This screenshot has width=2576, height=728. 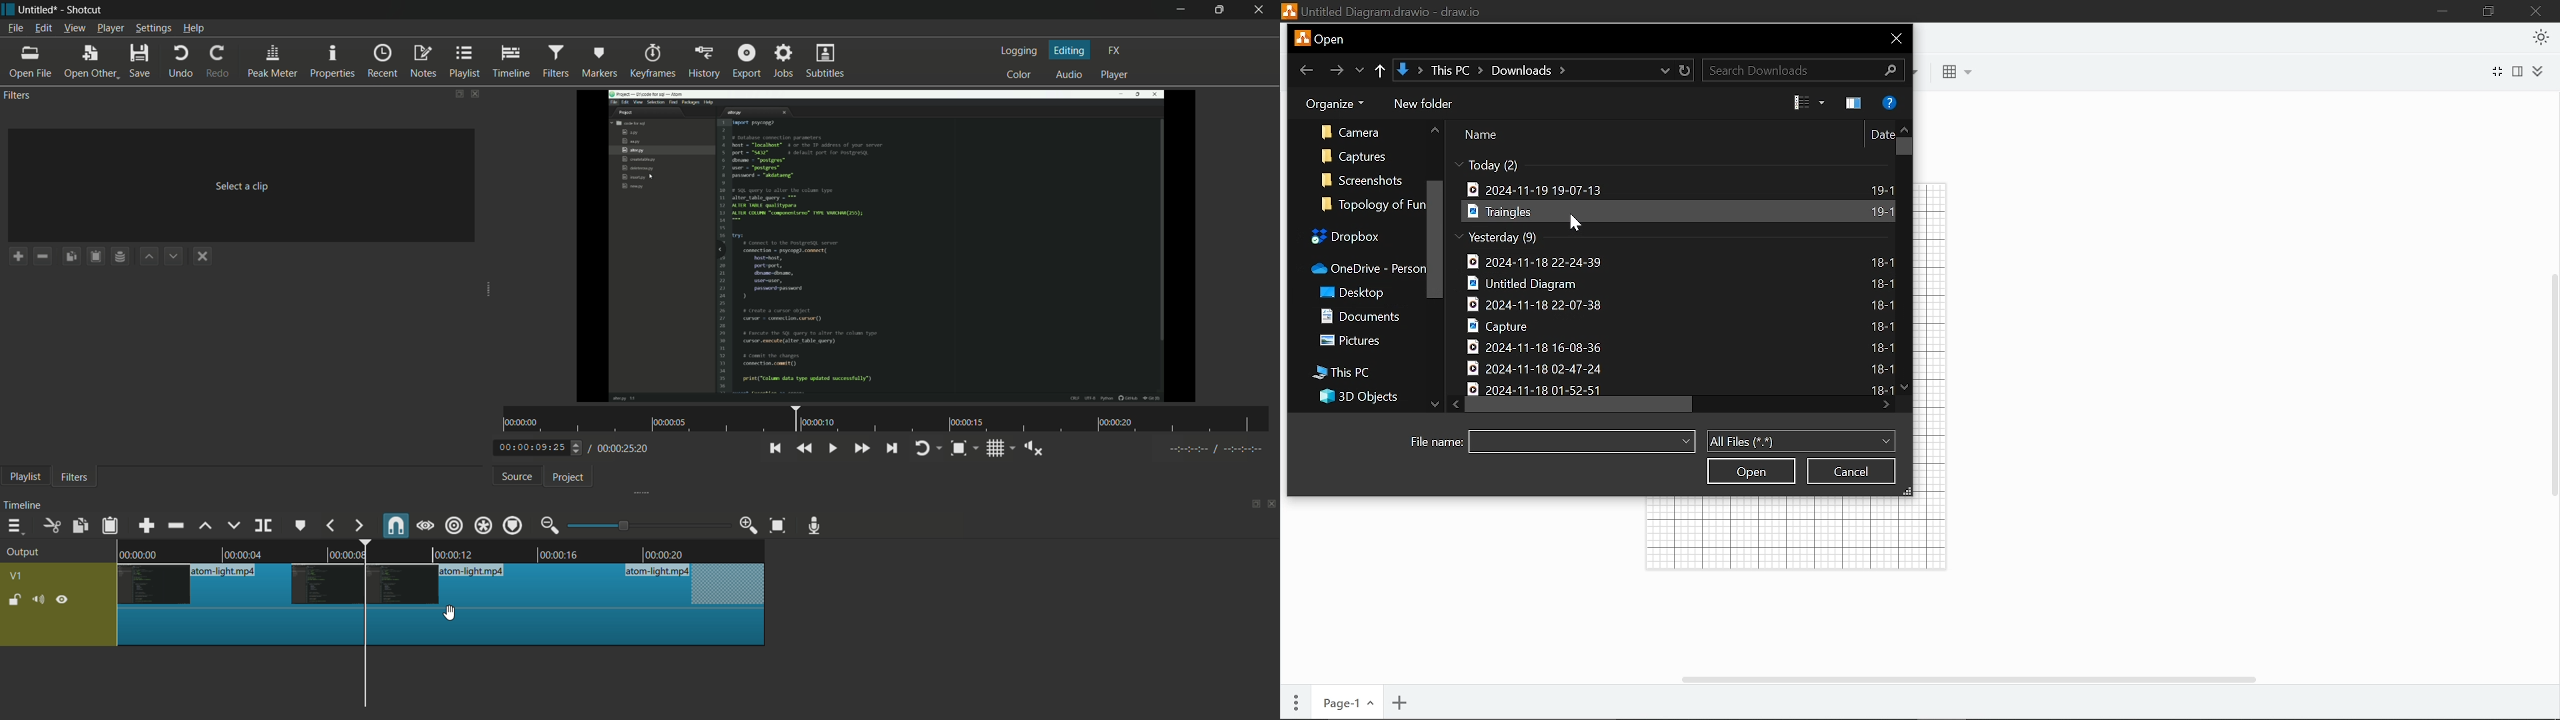 I want to click on Camera, so click(x=1355, y=132).